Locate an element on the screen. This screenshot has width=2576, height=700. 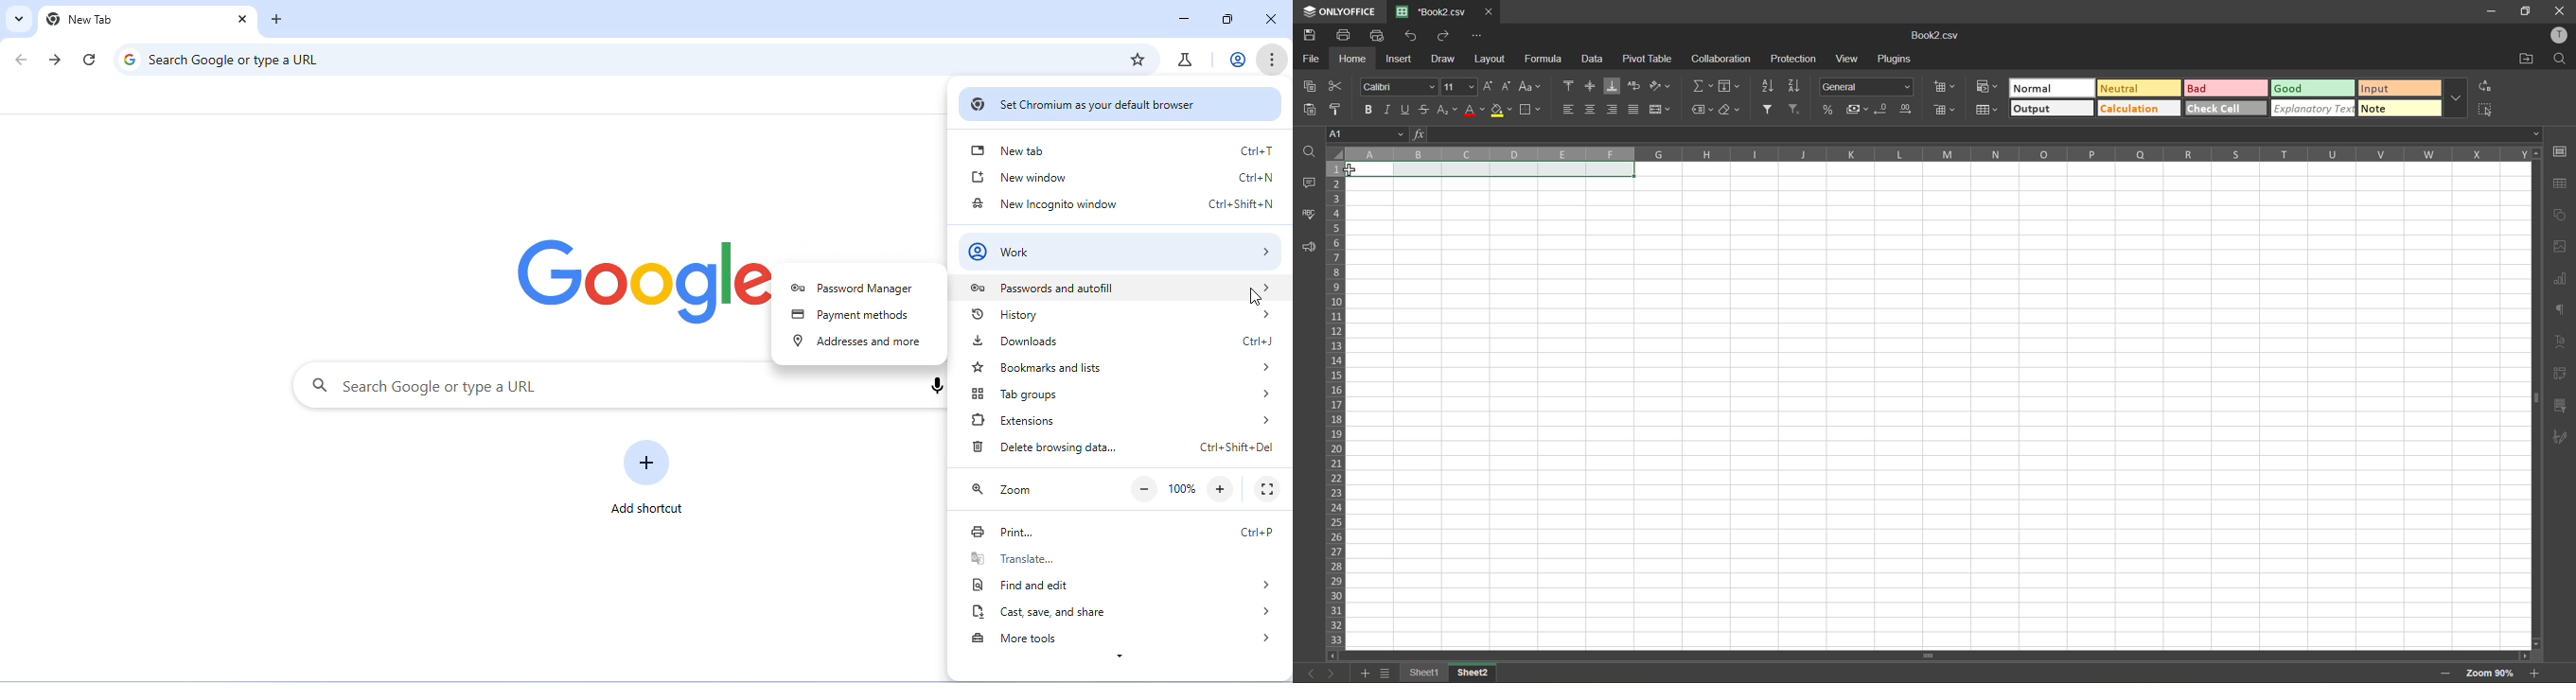
copy is located at coordinates (1309, 86).